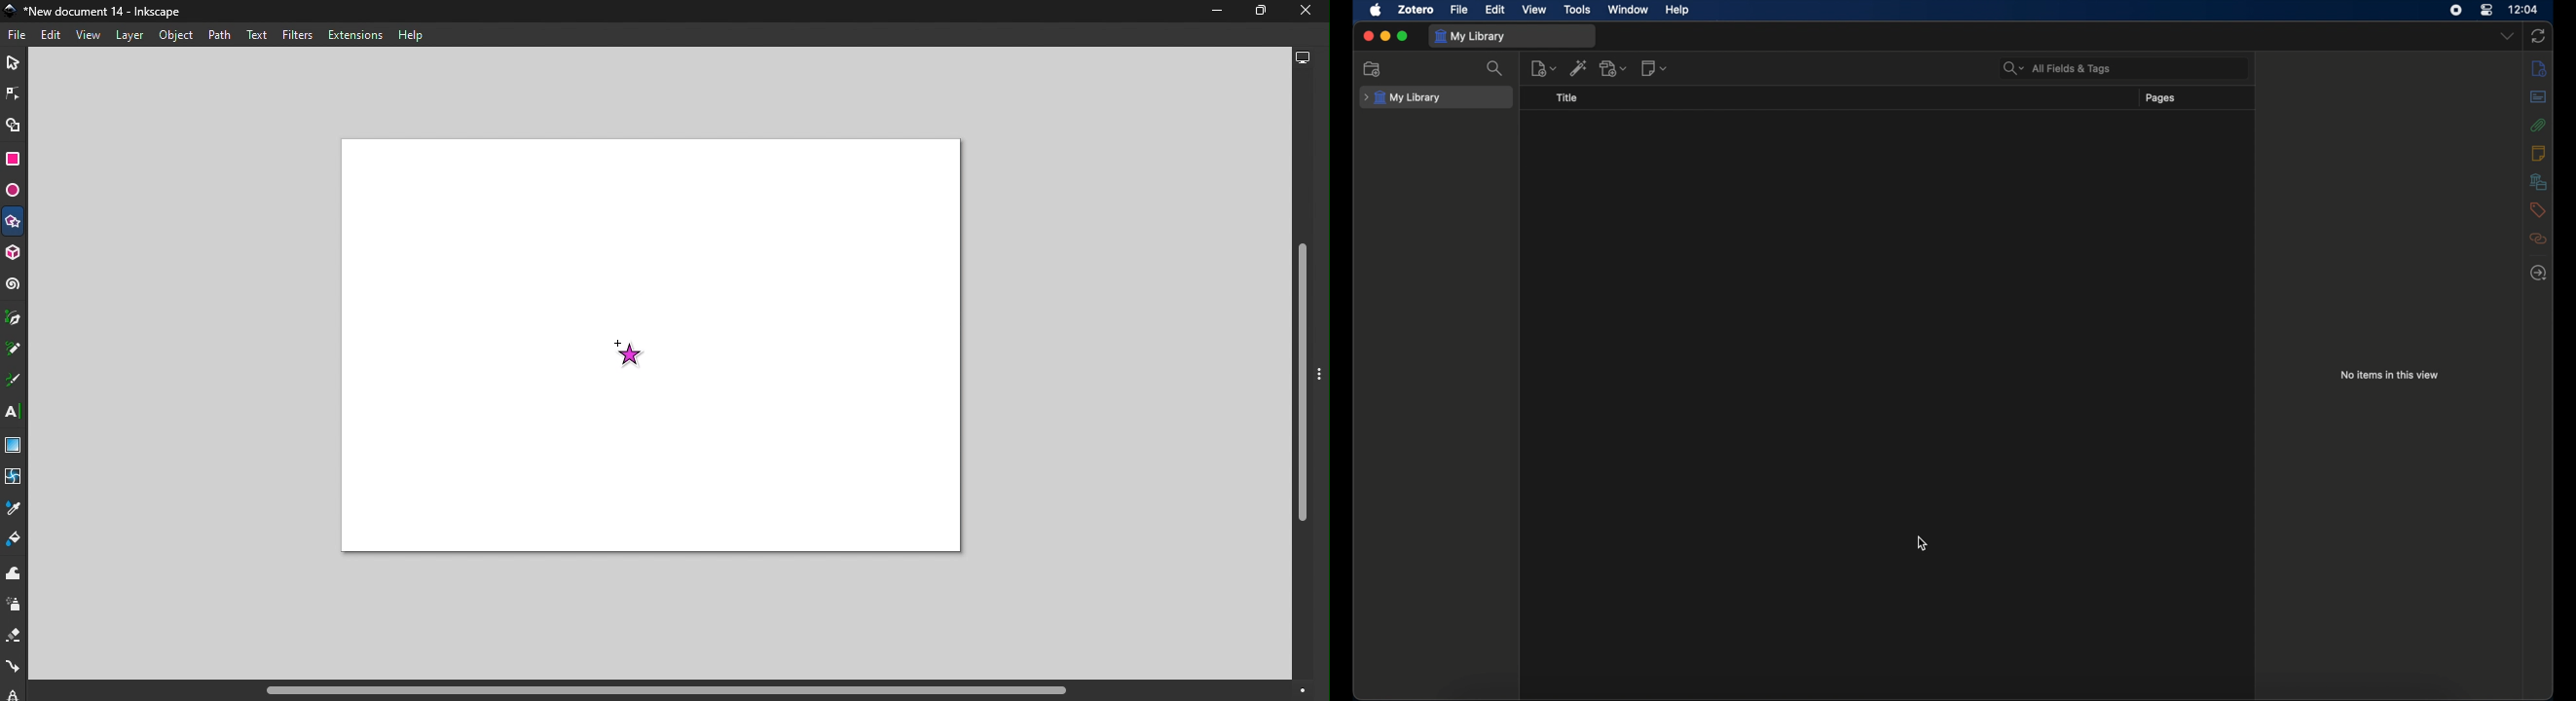 The height and width of the screenshot is (728, 2576). I want to click on add attachments, so click(1613, 68).